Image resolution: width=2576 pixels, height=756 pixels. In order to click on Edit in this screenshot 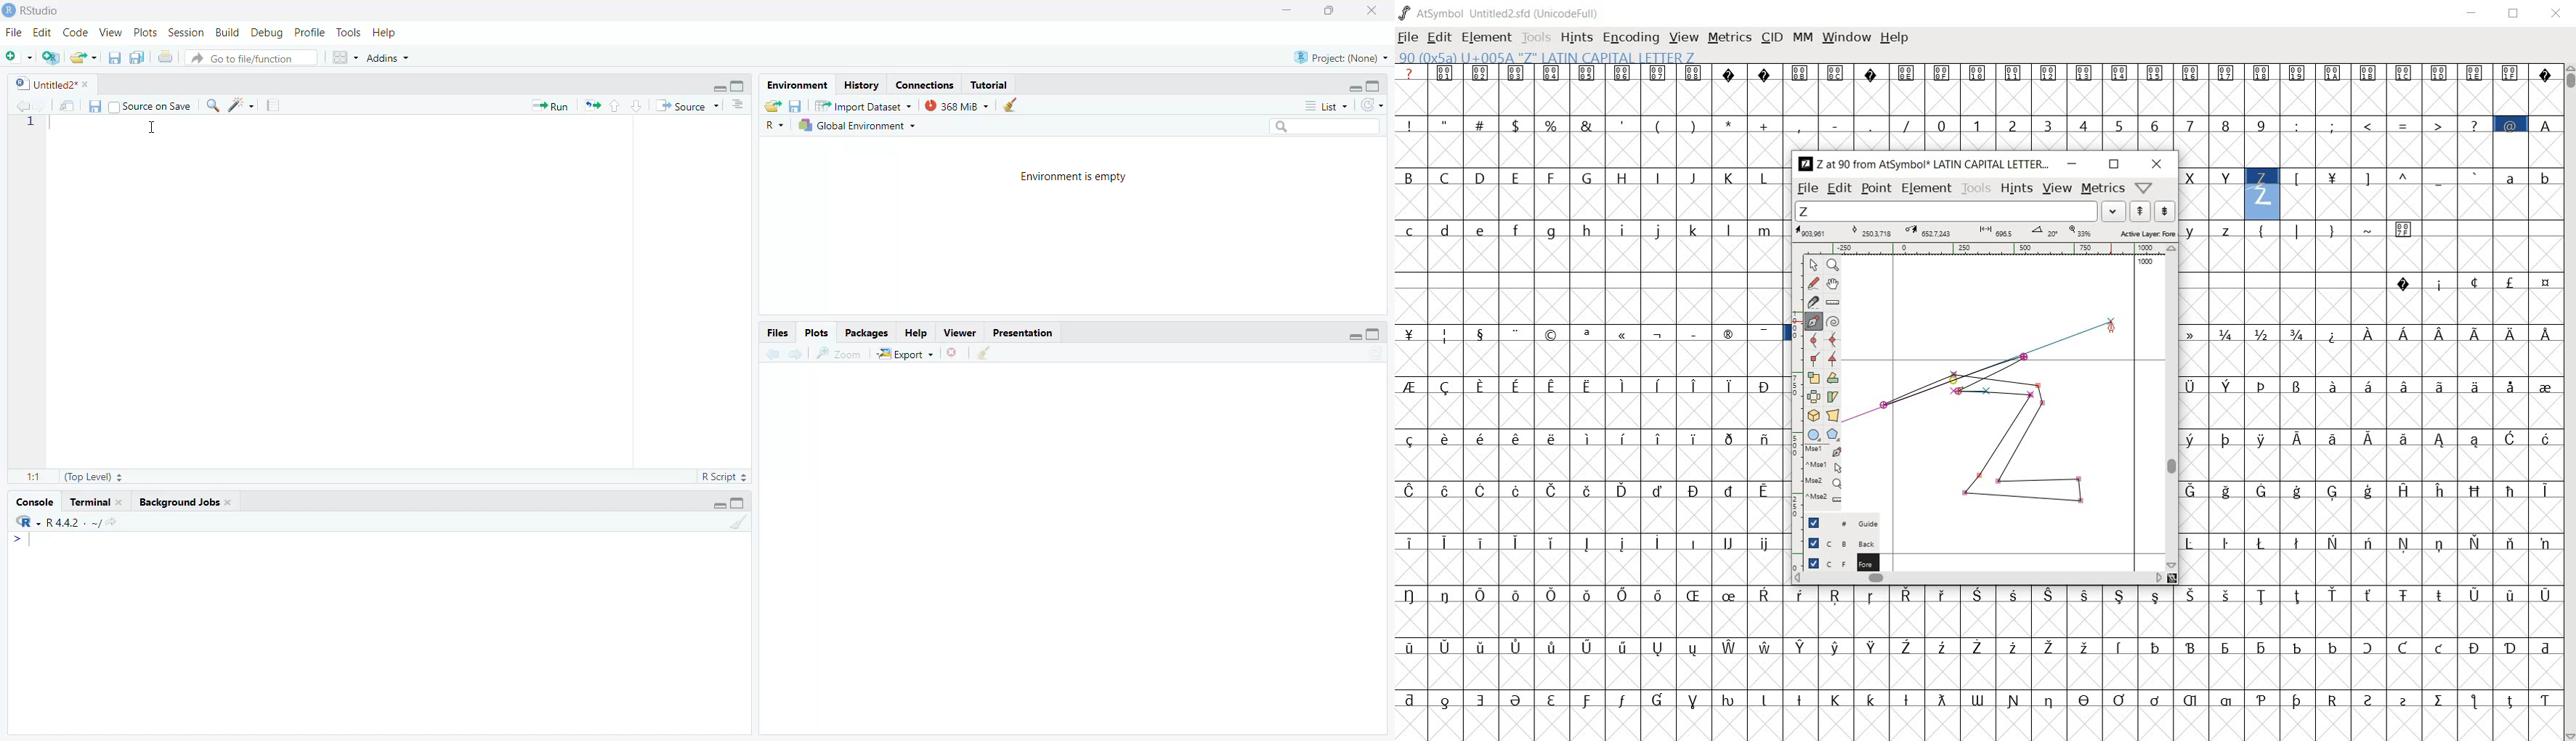, I will do `click(44, 32)`.